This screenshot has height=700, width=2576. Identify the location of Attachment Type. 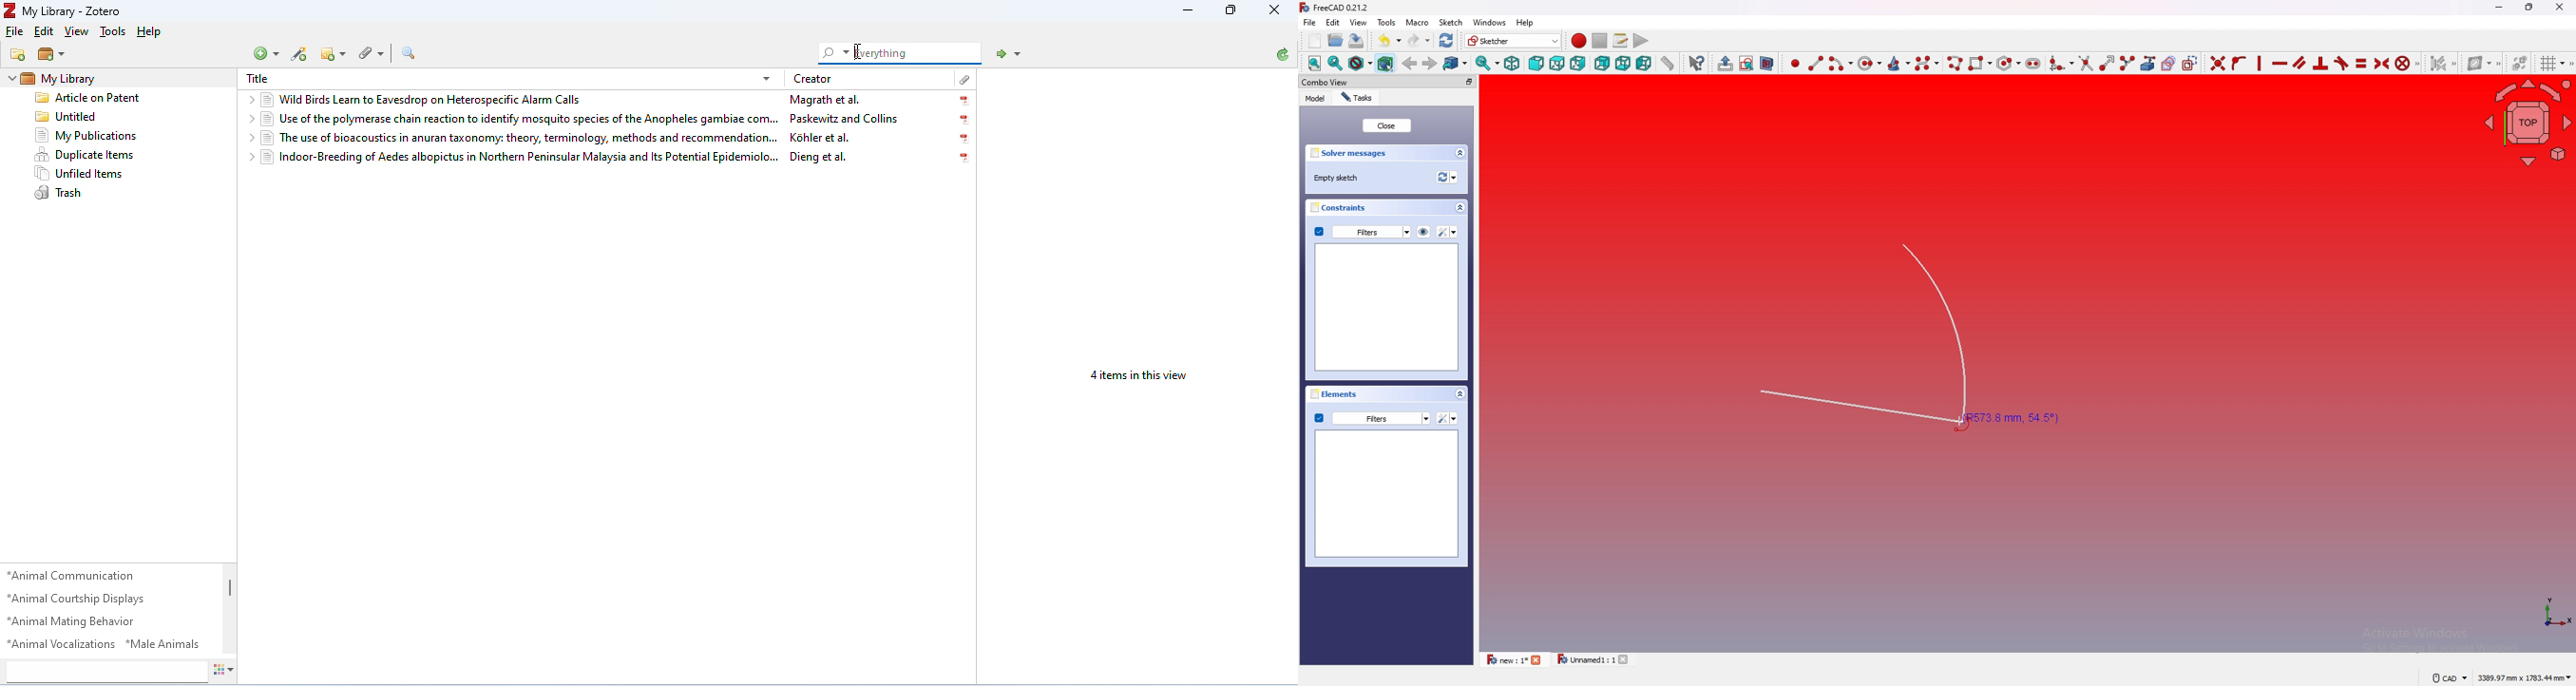
(964, 79).